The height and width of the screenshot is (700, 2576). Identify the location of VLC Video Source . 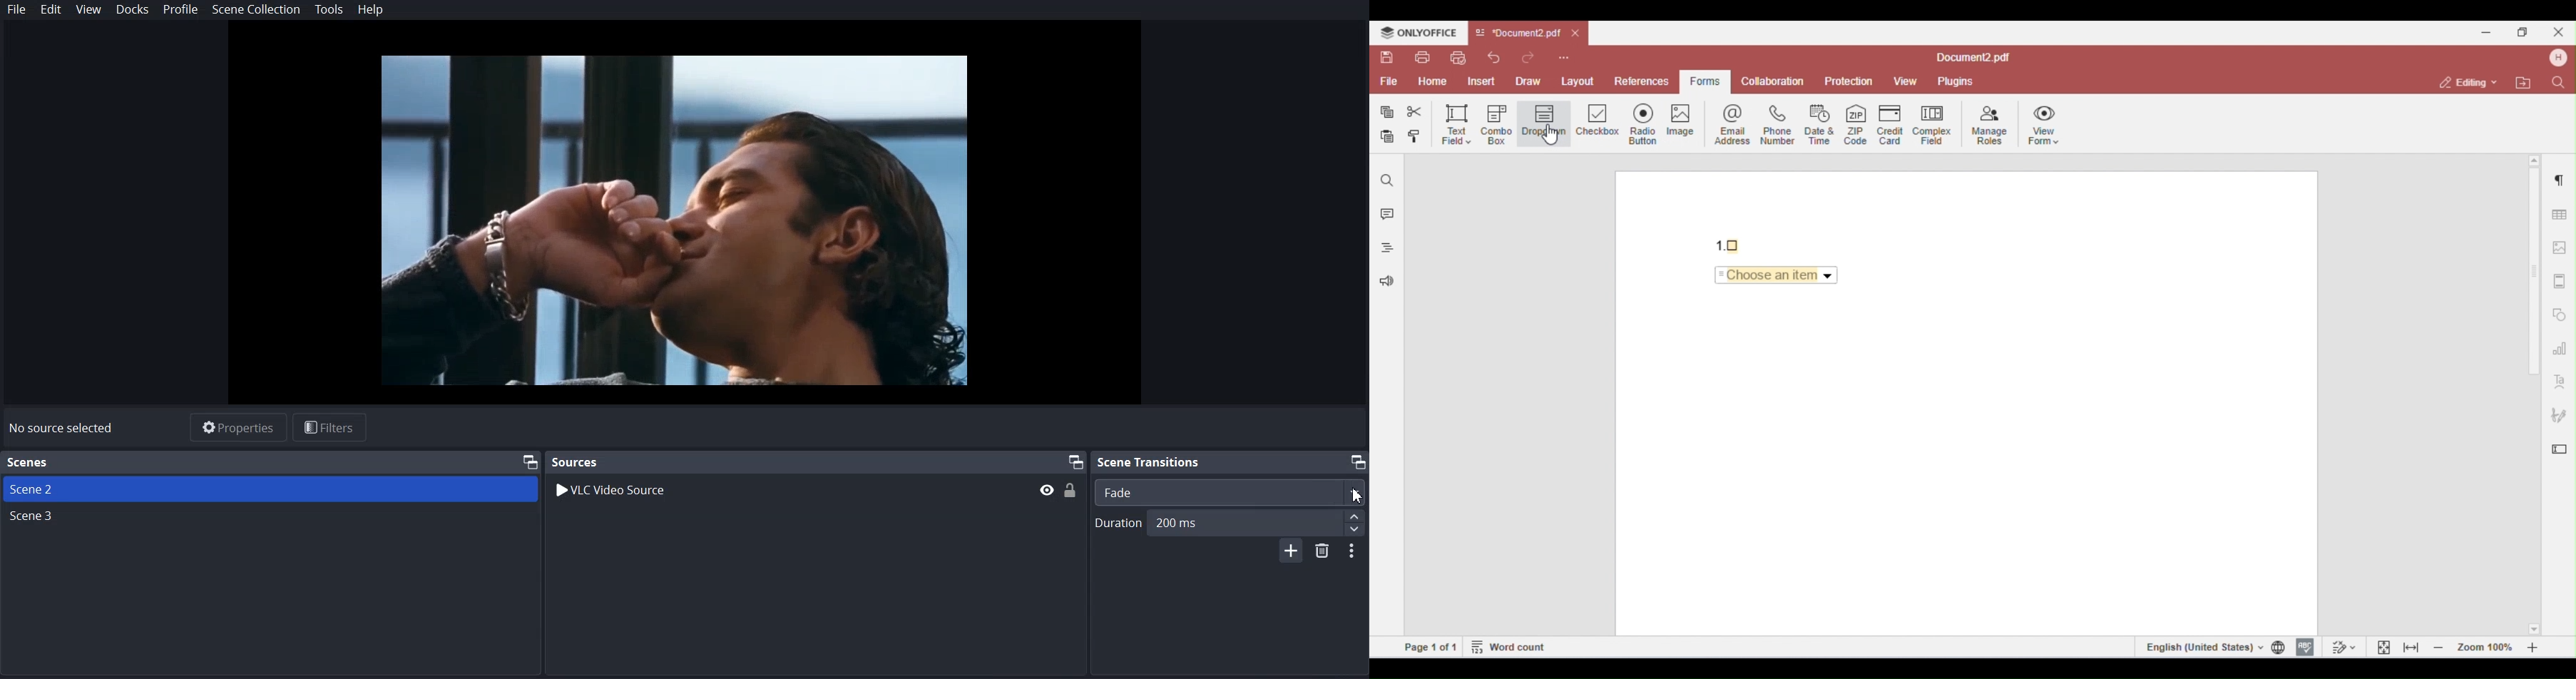
(615, 492).